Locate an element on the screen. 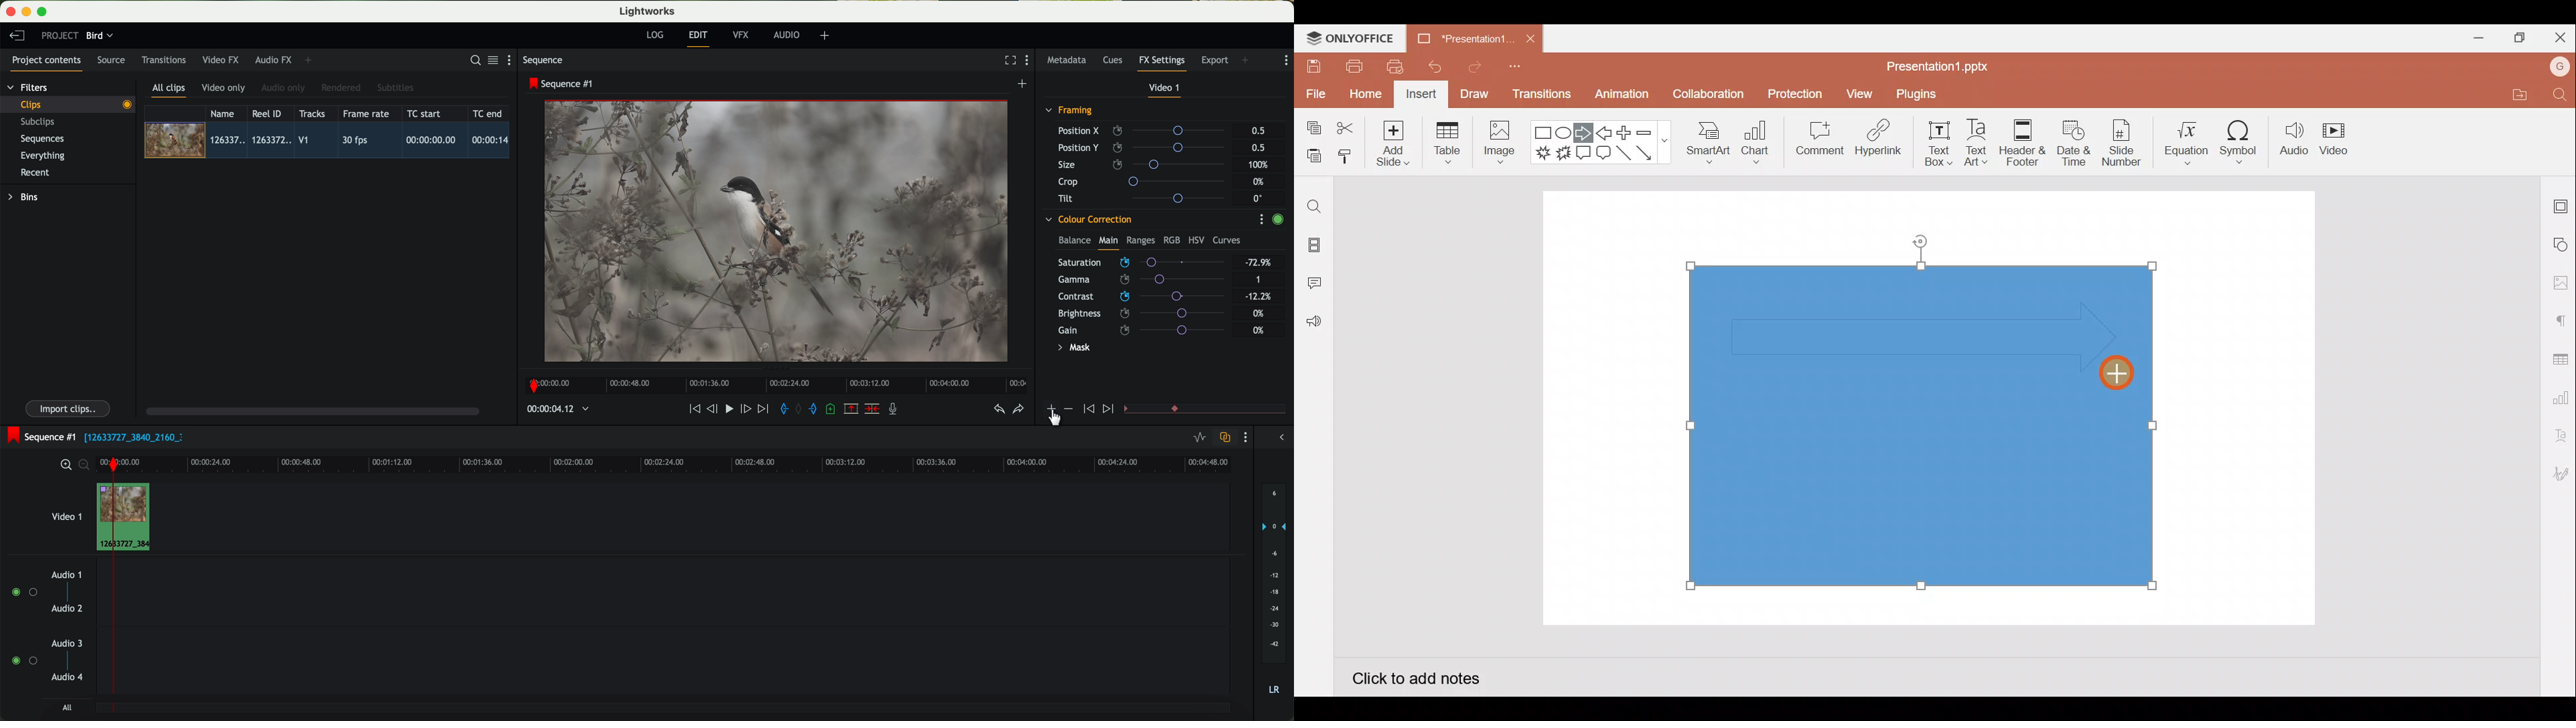 This screenshot has height=728, width=2576. maximize program is located at coordinates (44, 12).